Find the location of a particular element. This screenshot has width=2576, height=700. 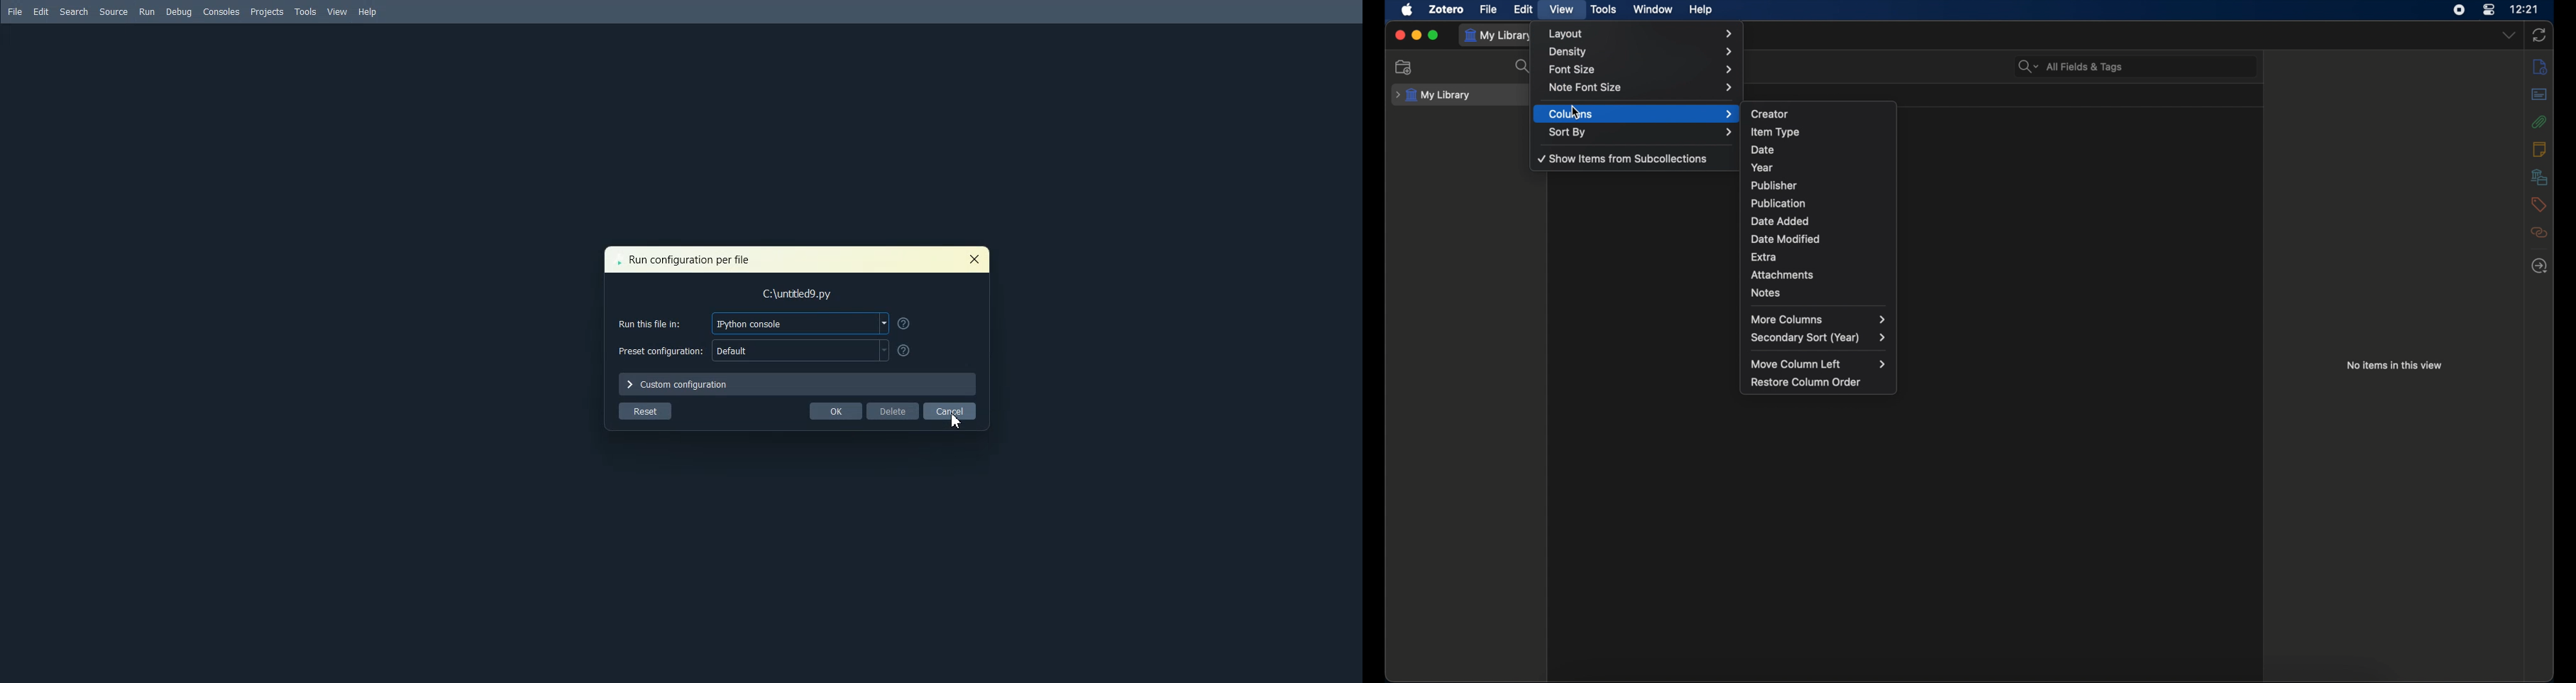

density is located at coordinates (1642, 52).